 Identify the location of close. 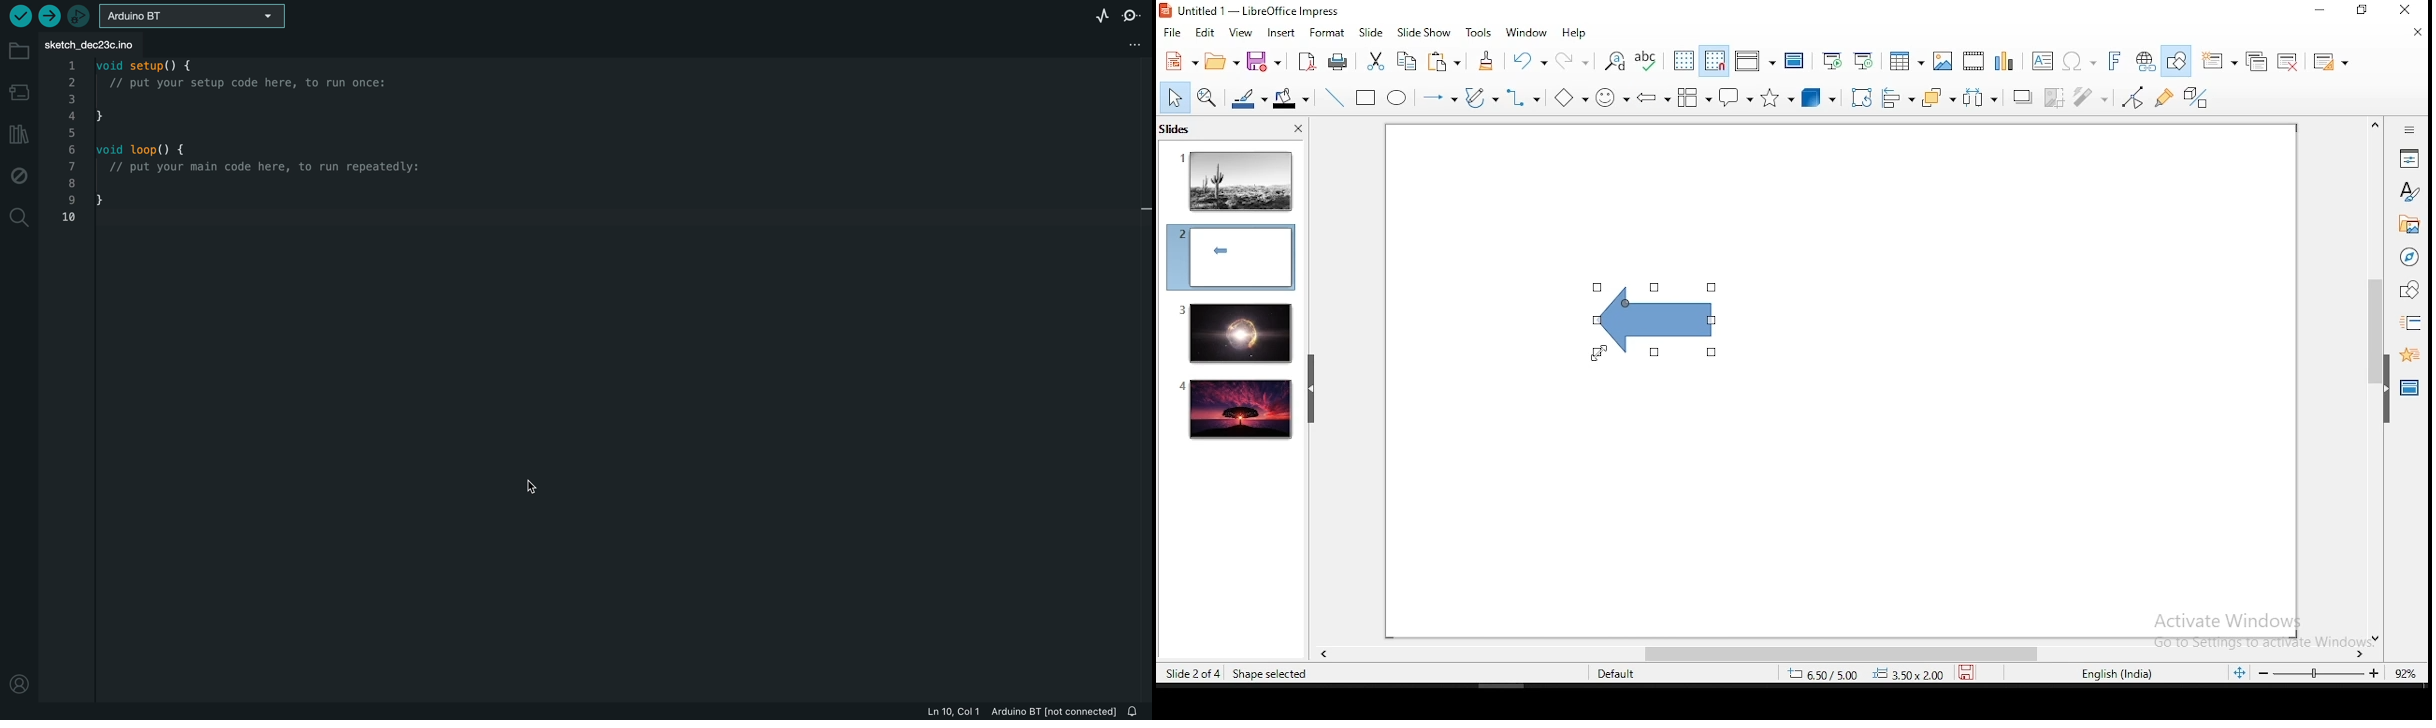
(1296, 131).